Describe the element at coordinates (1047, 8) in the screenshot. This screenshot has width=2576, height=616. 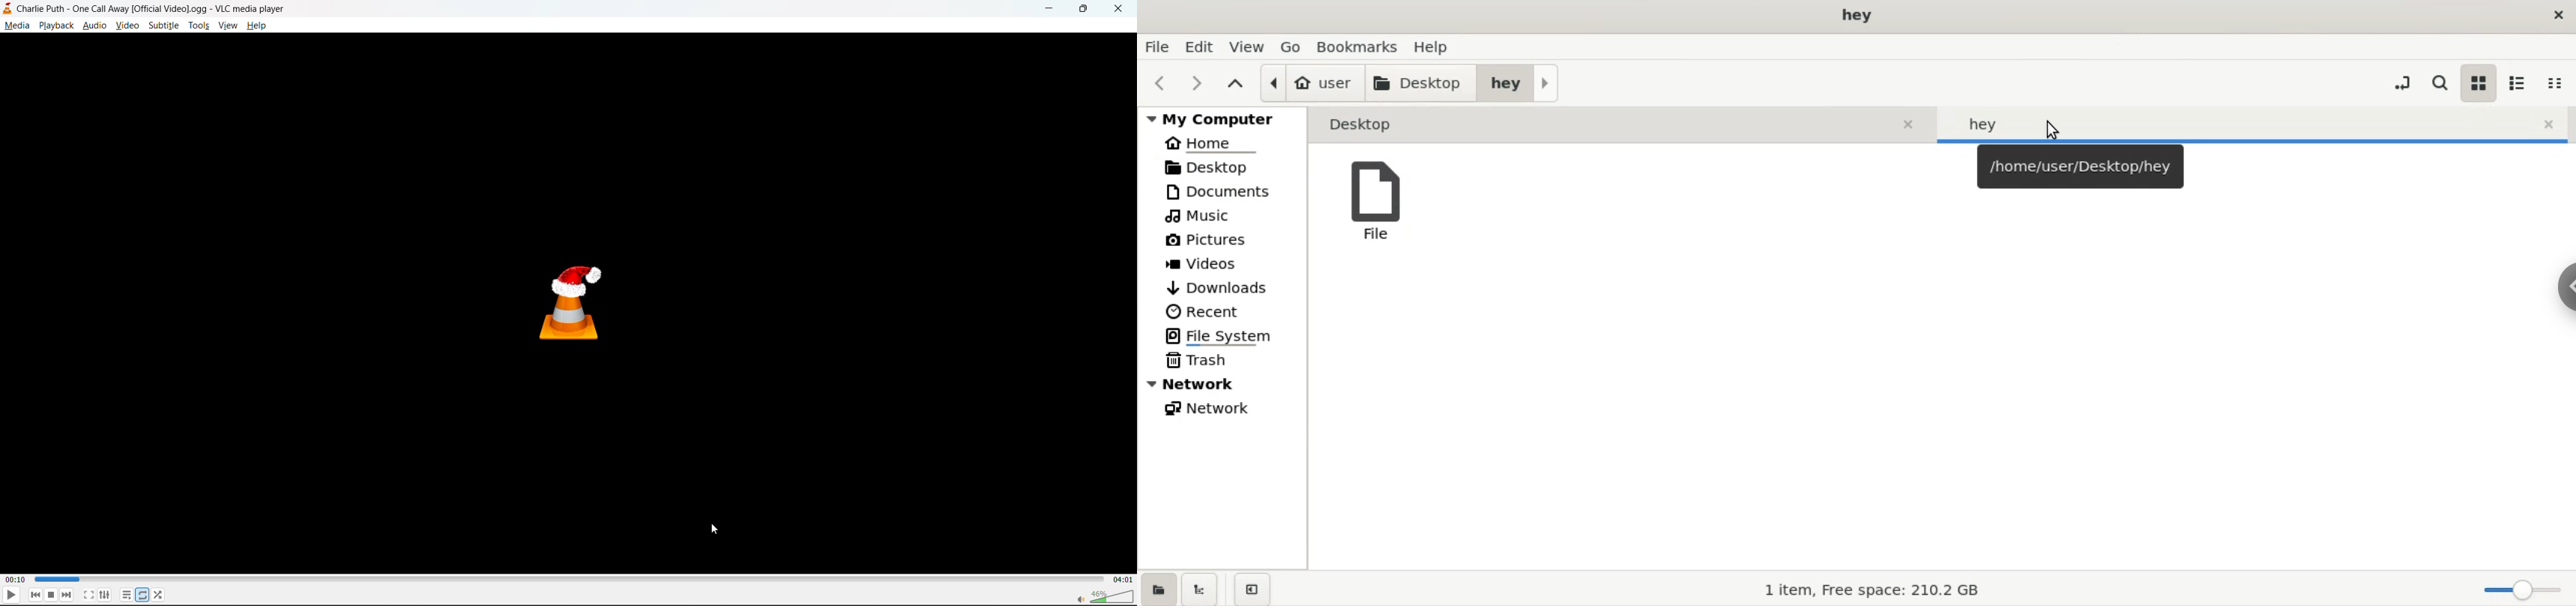
I see `minimize` at that location.